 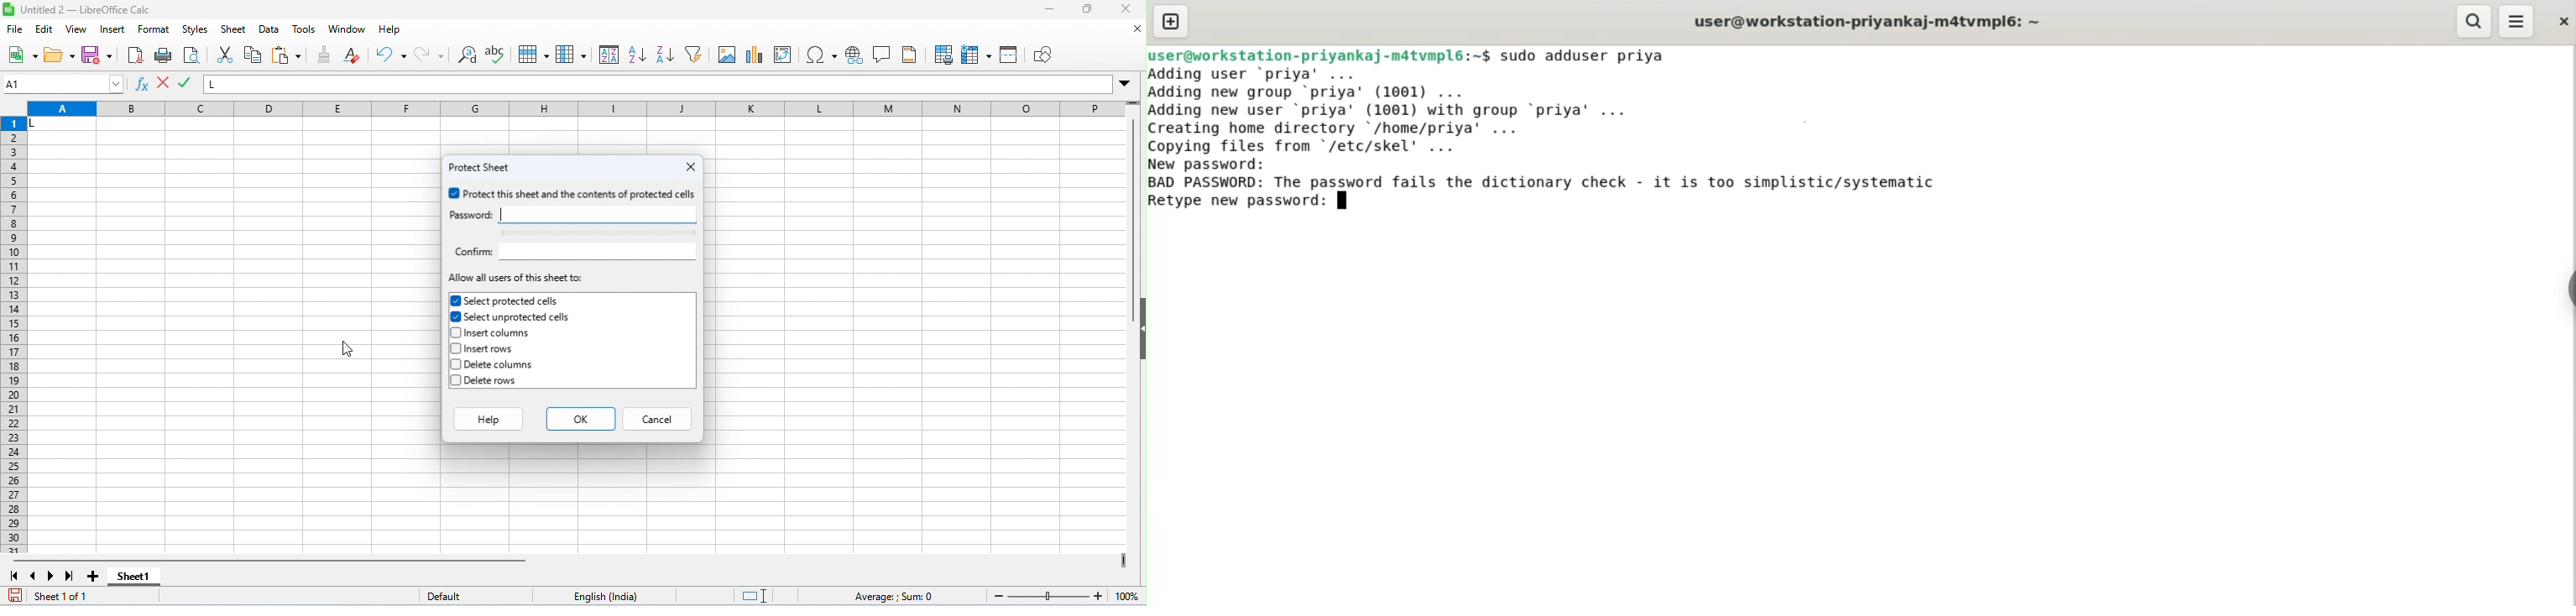 What do you see at coordinates (60, 55) in the screenshot?
I see `open` at bounding box center [60, 55].